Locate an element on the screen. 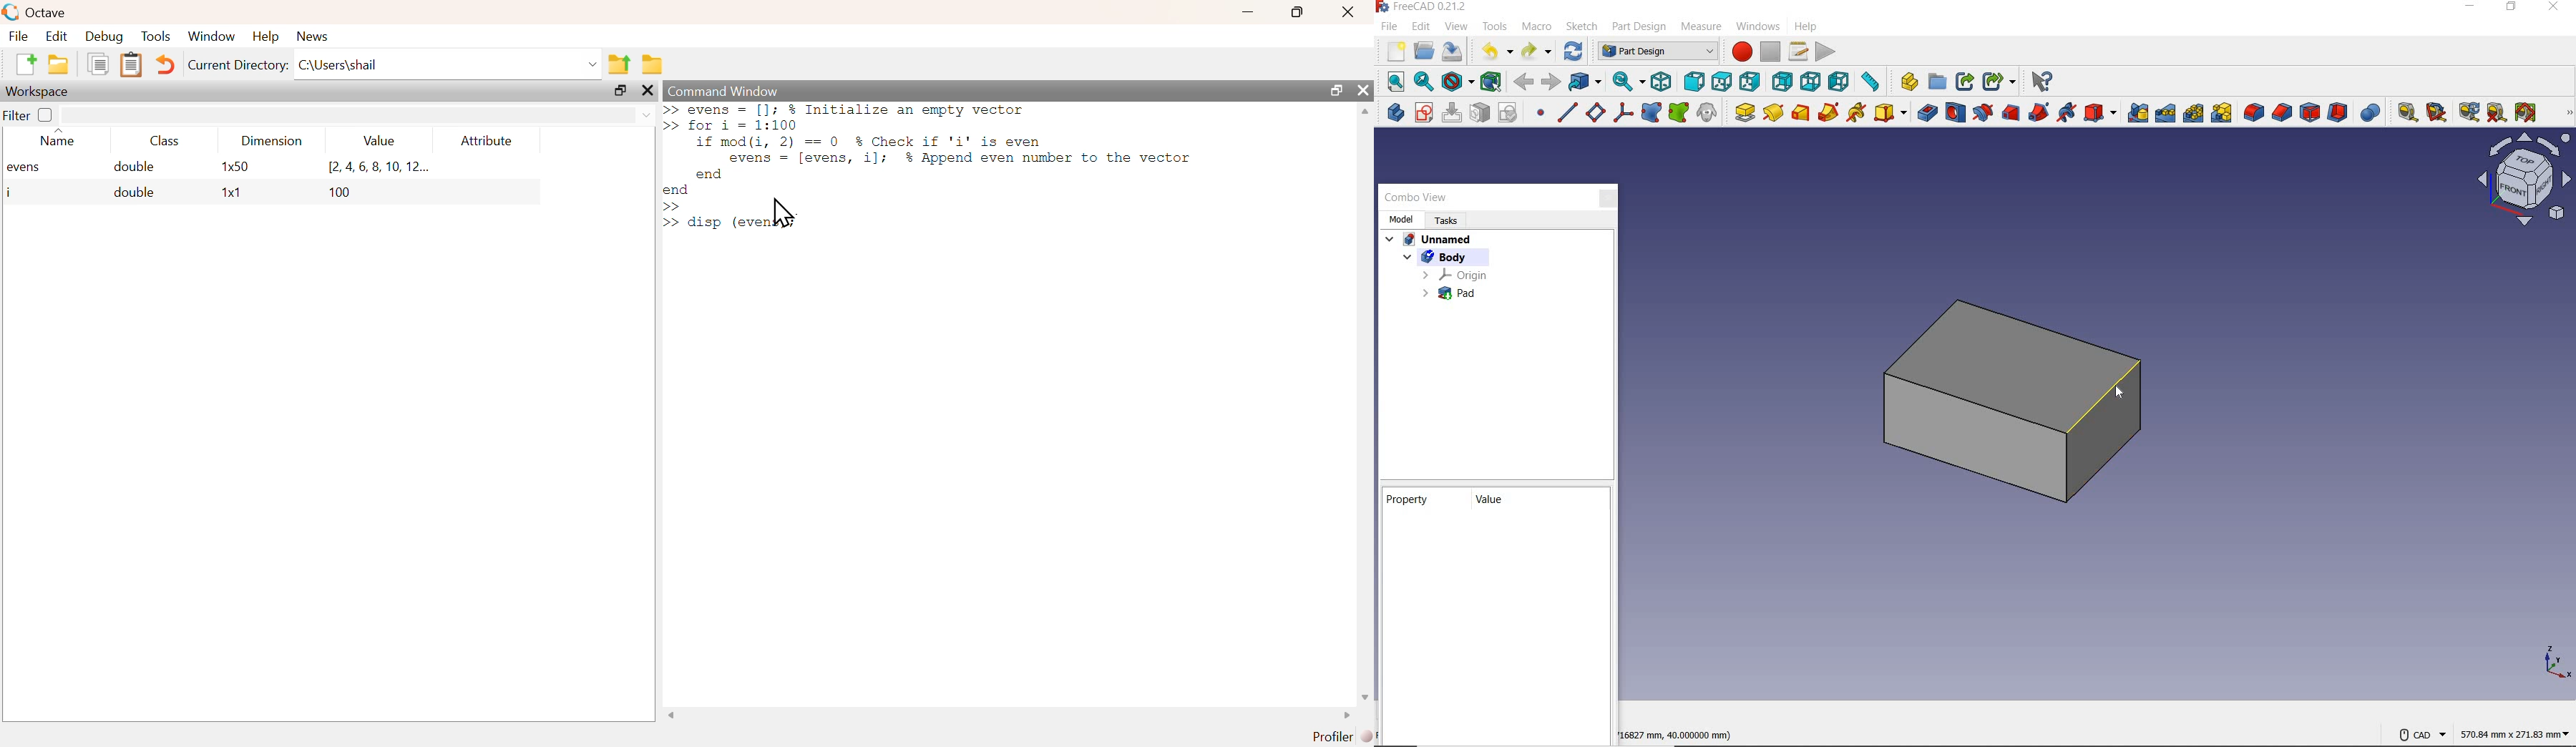  text cursor is located at coordinates (691, 207).